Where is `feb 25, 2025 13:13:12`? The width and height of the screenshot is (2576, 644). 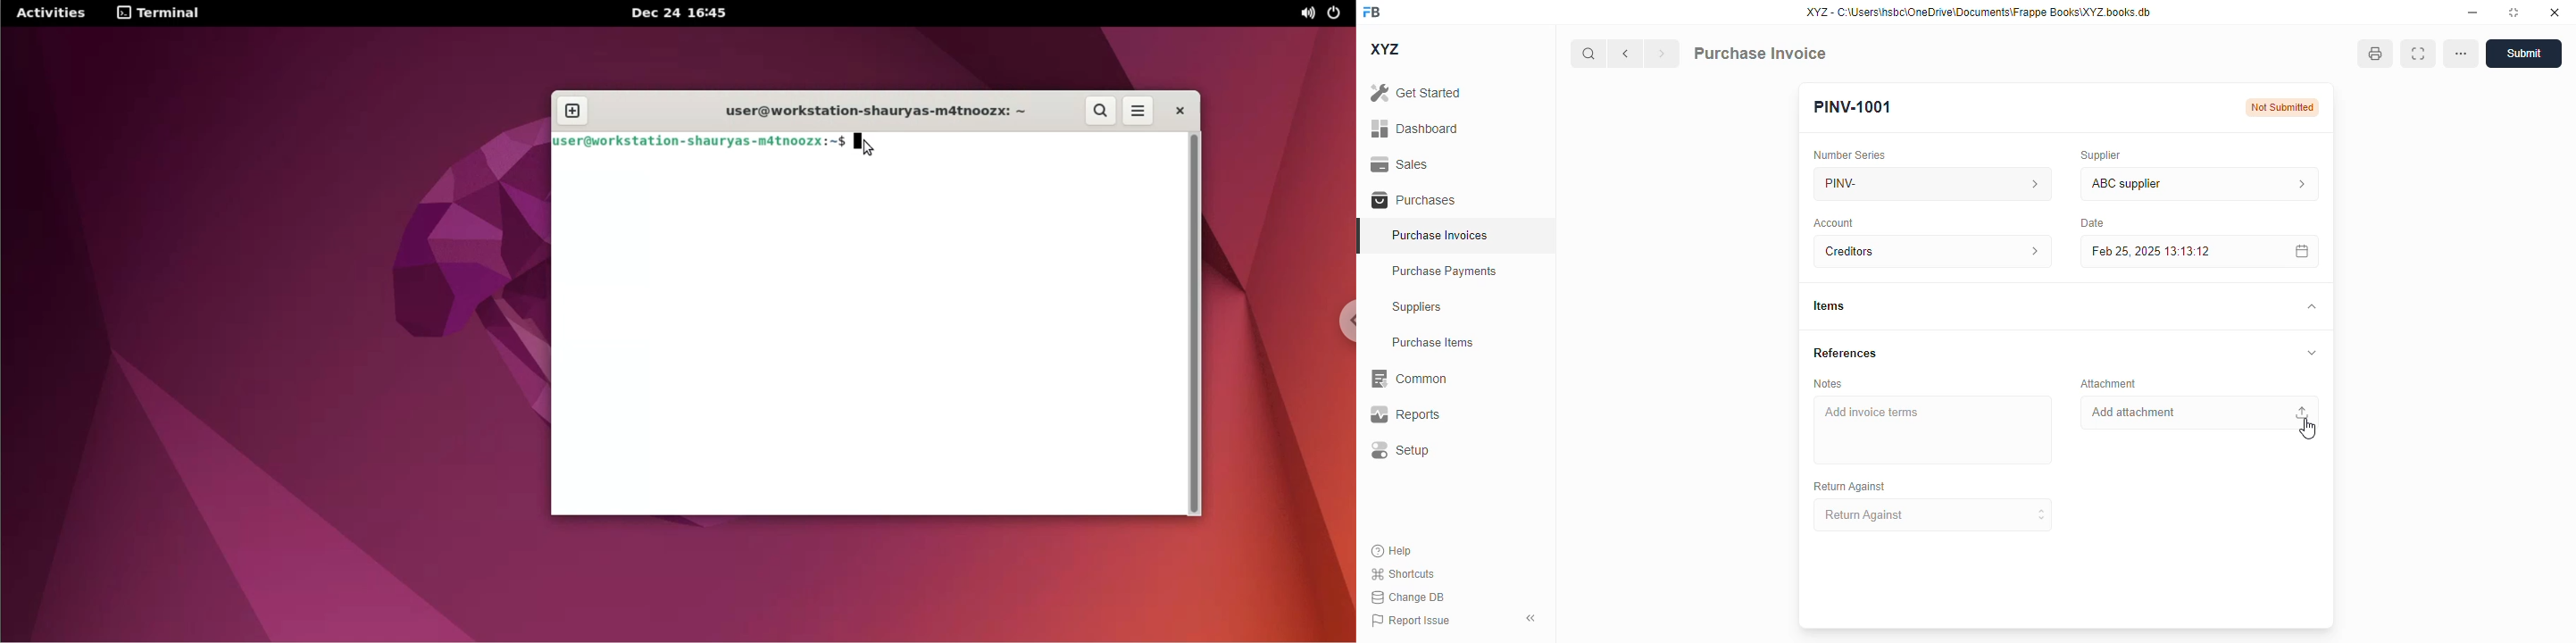
feb 25, 2025 13:13:12 is located at coordinates (2164, 251).